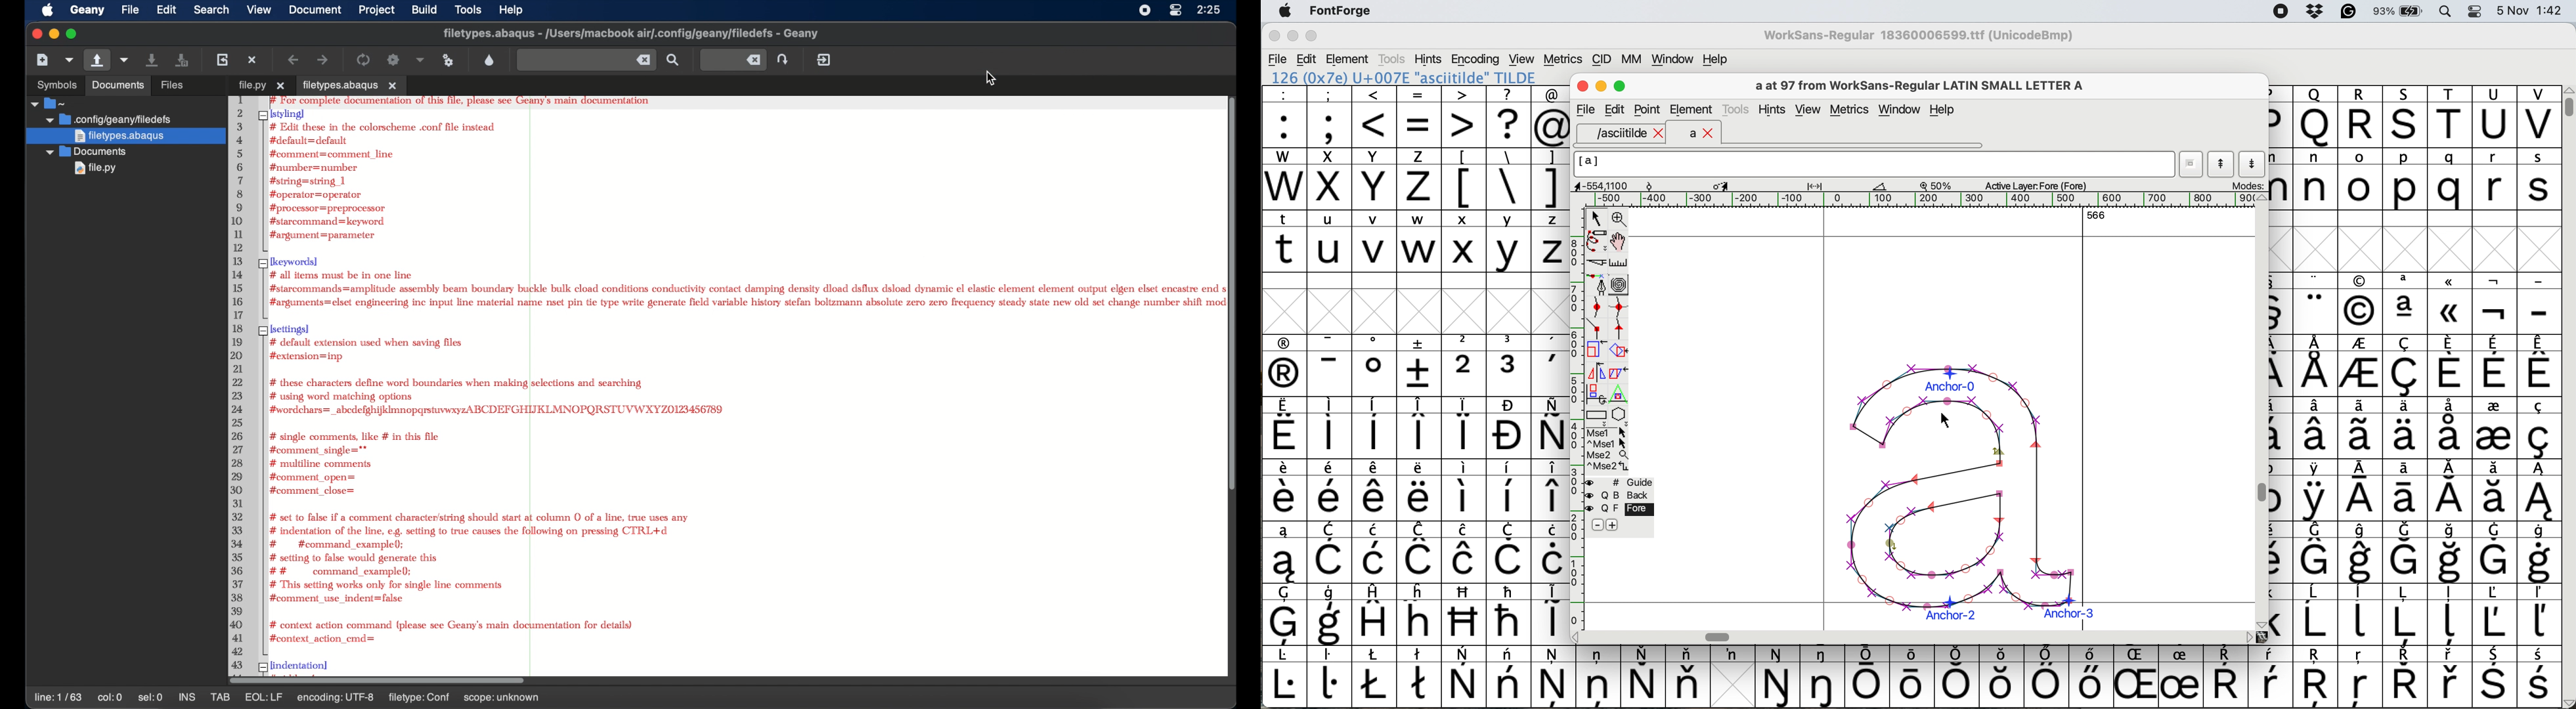  I want to click on sel:0, so click(151, 697).